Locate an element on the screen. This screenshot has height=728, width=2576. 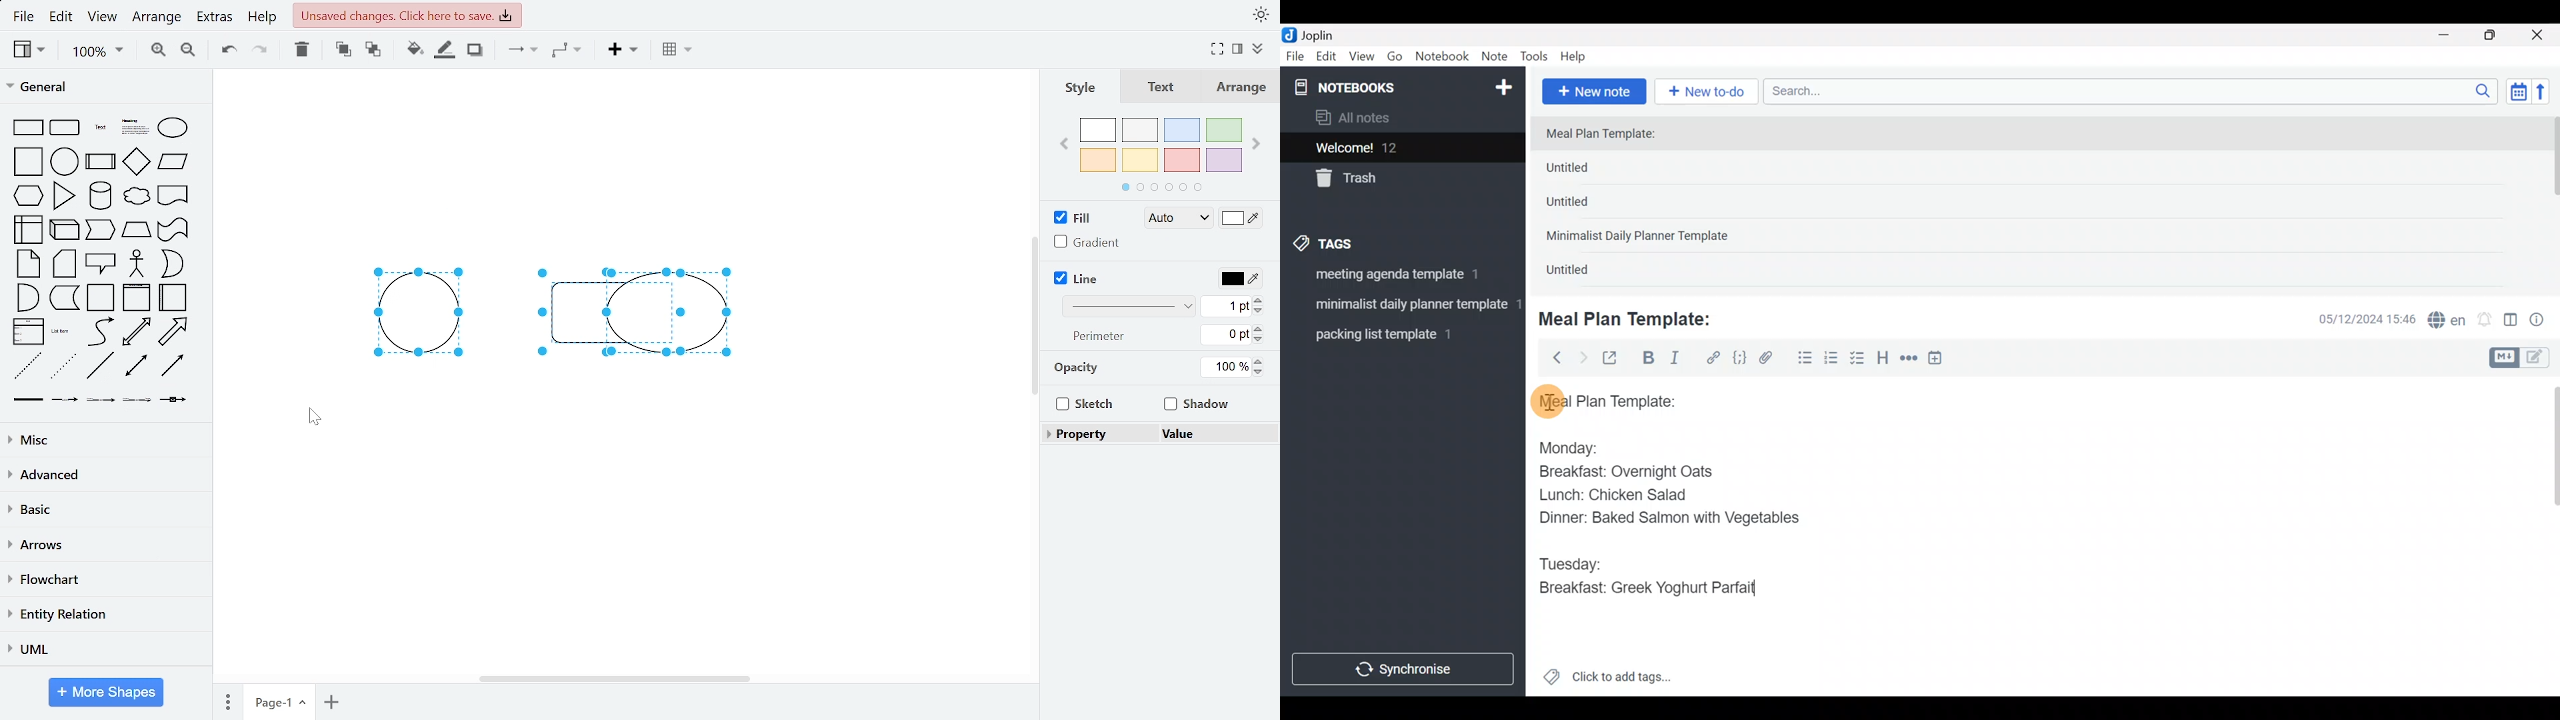
text Cursor is located at coordinates (1775, 590).